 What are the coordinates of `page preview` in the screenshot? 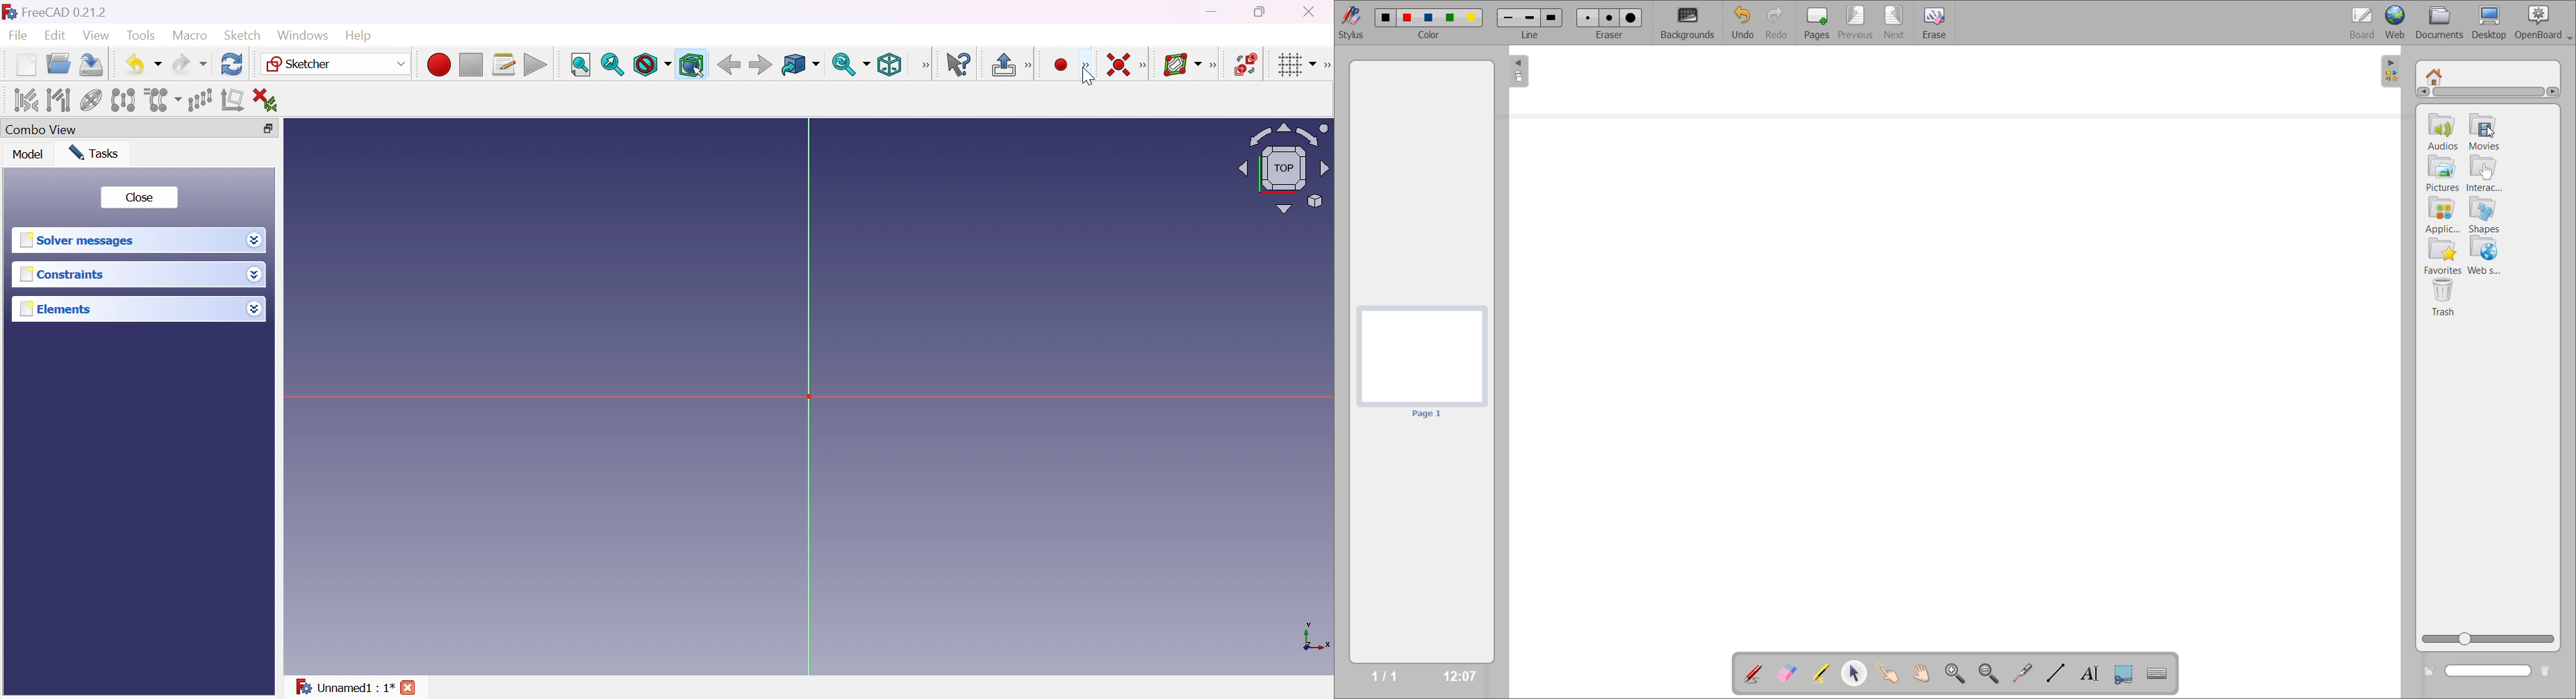 It's located at (1423, 362).